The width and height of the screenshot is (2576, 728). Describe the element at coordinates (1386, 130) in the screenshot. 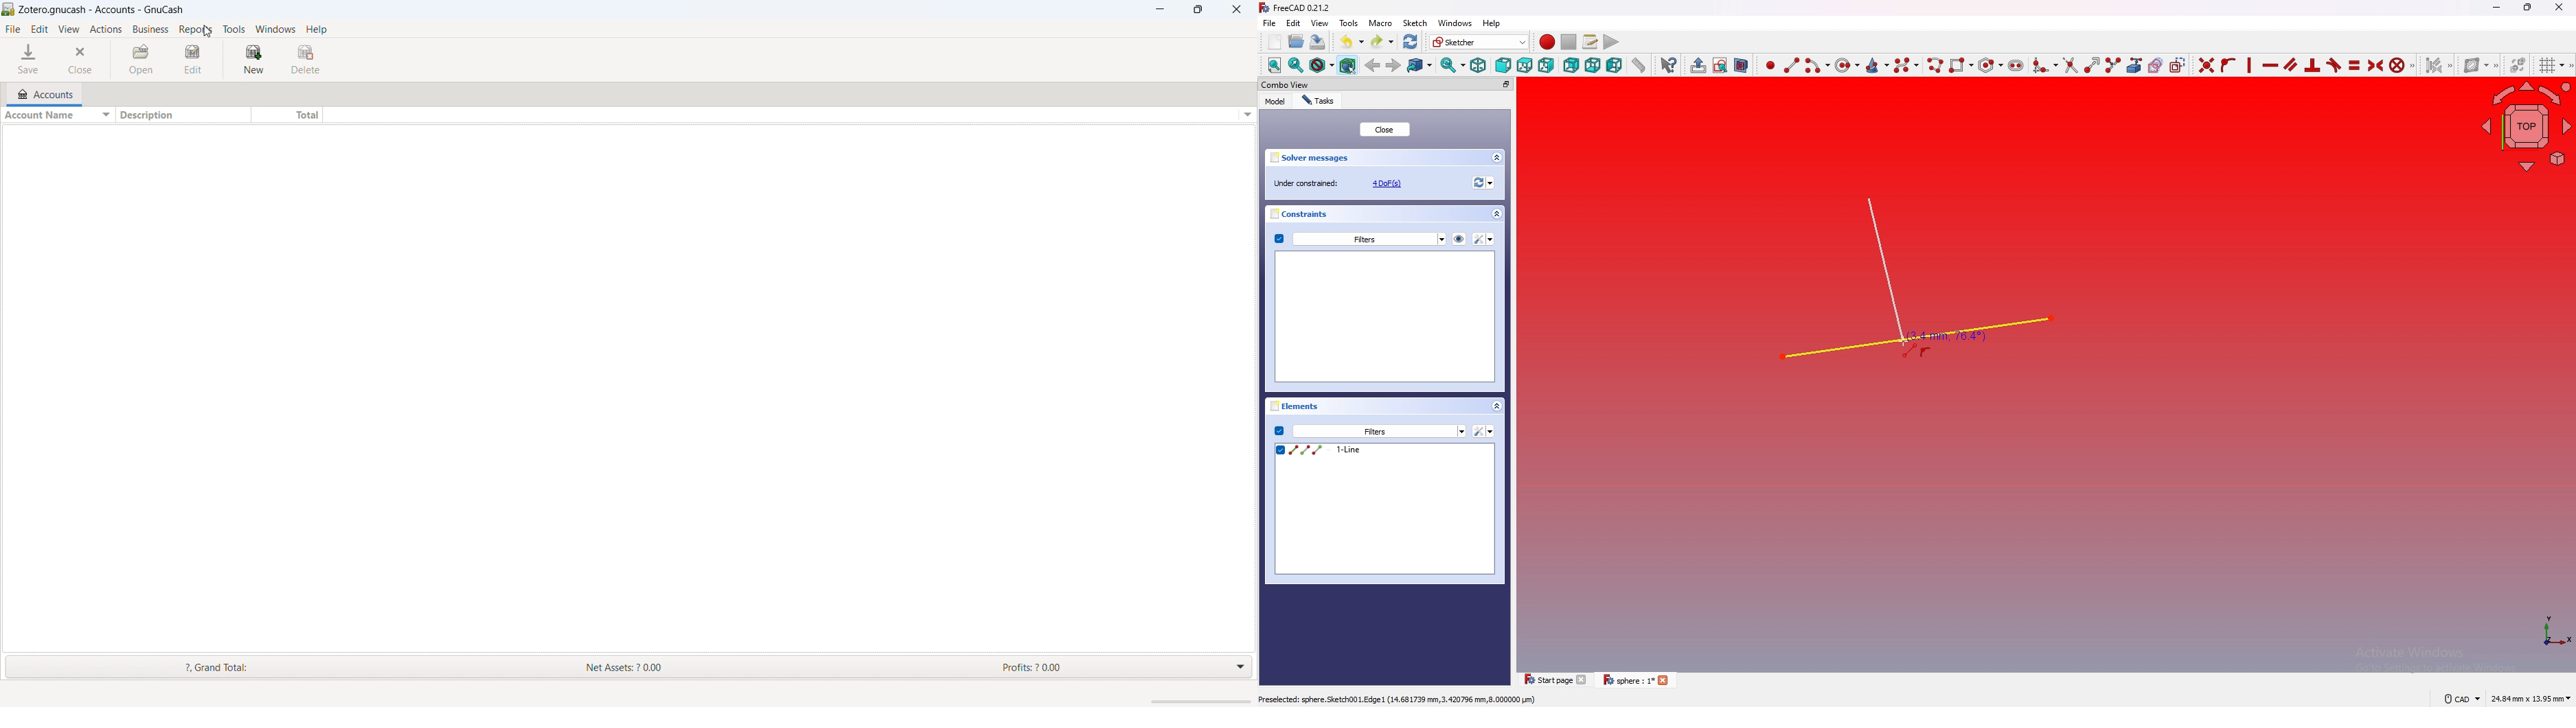

I see `Close` at that location.